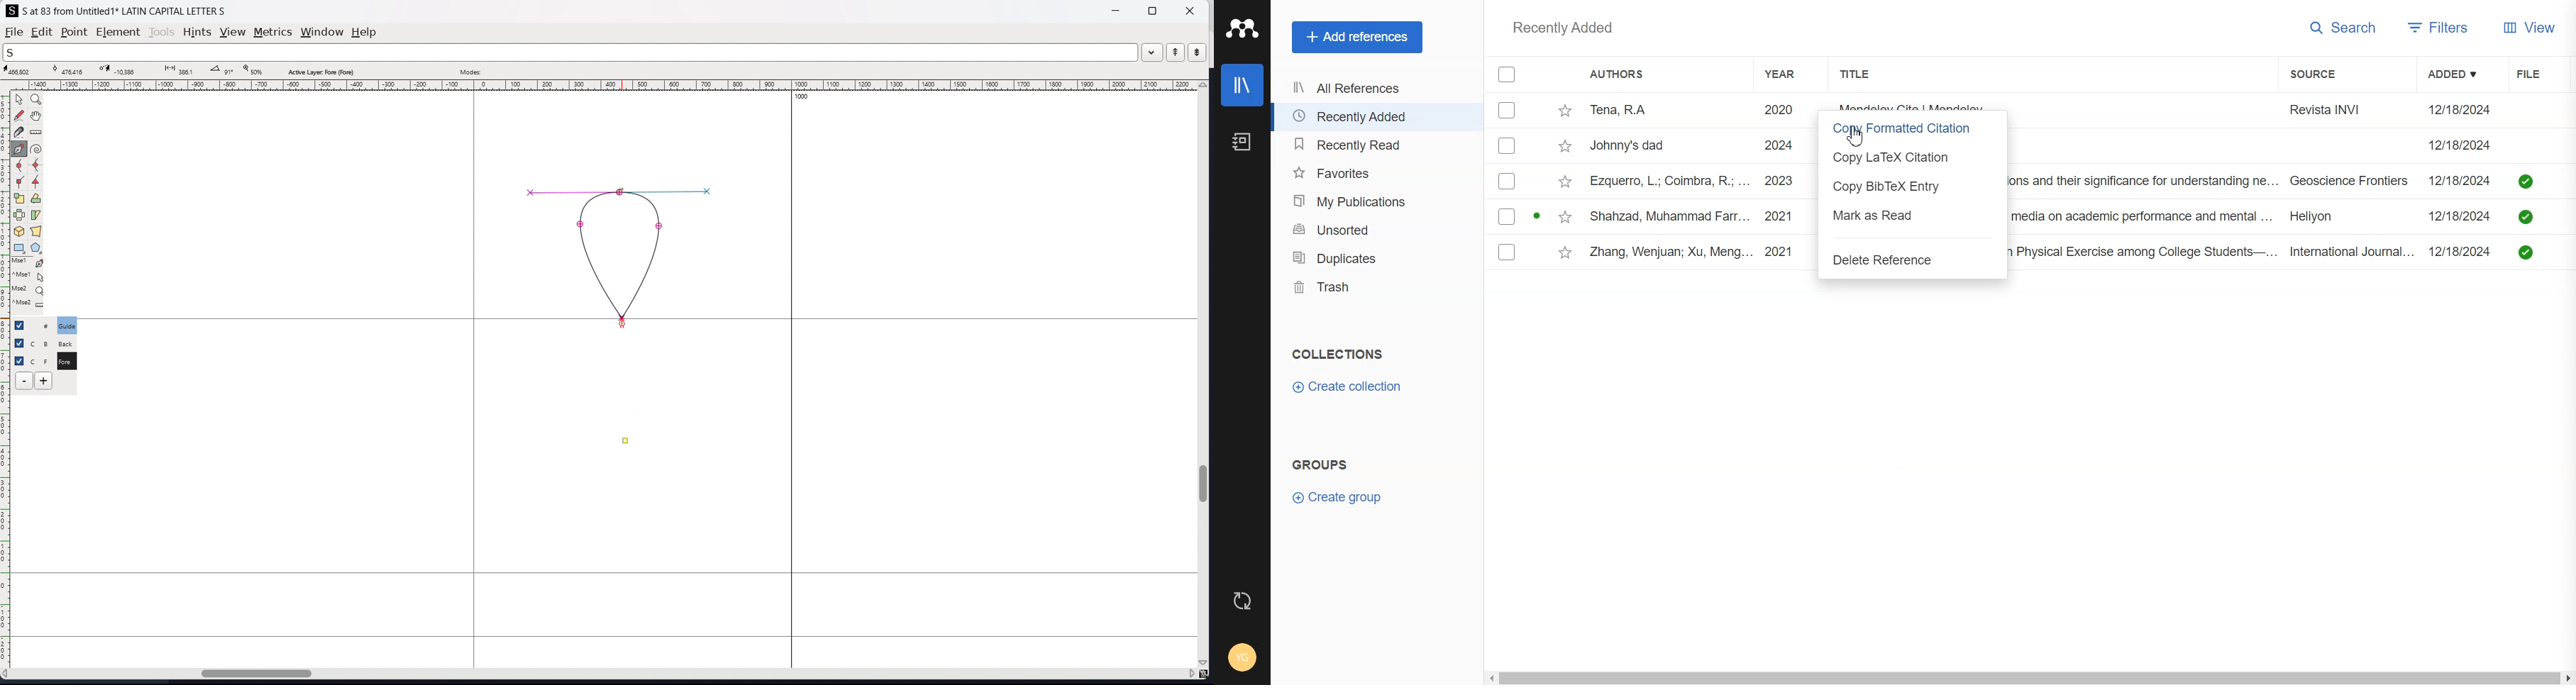 The width and height of the screenshot is (2576, 700). I want to click on measure distance, angle between two points, so click(36, 133).